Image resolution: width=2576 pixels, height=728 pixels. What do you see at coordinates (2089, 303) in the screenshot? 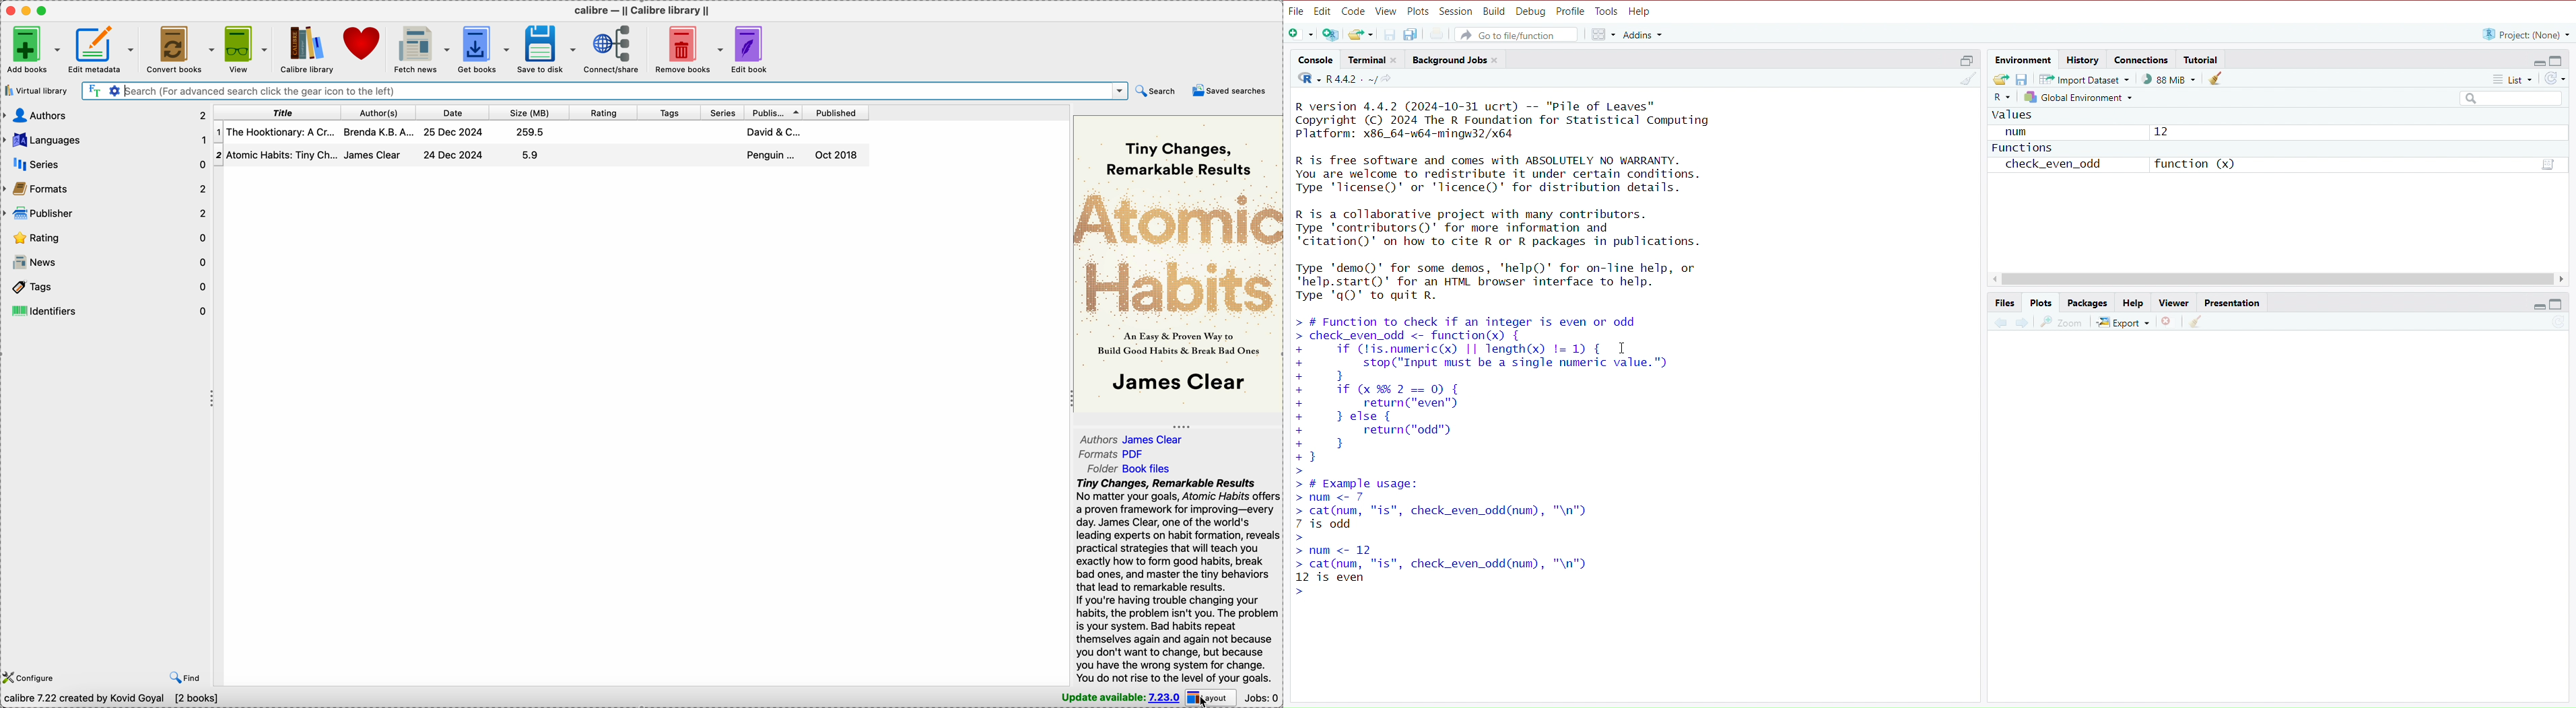
I see `packages` at bounding box center [2089, 303].